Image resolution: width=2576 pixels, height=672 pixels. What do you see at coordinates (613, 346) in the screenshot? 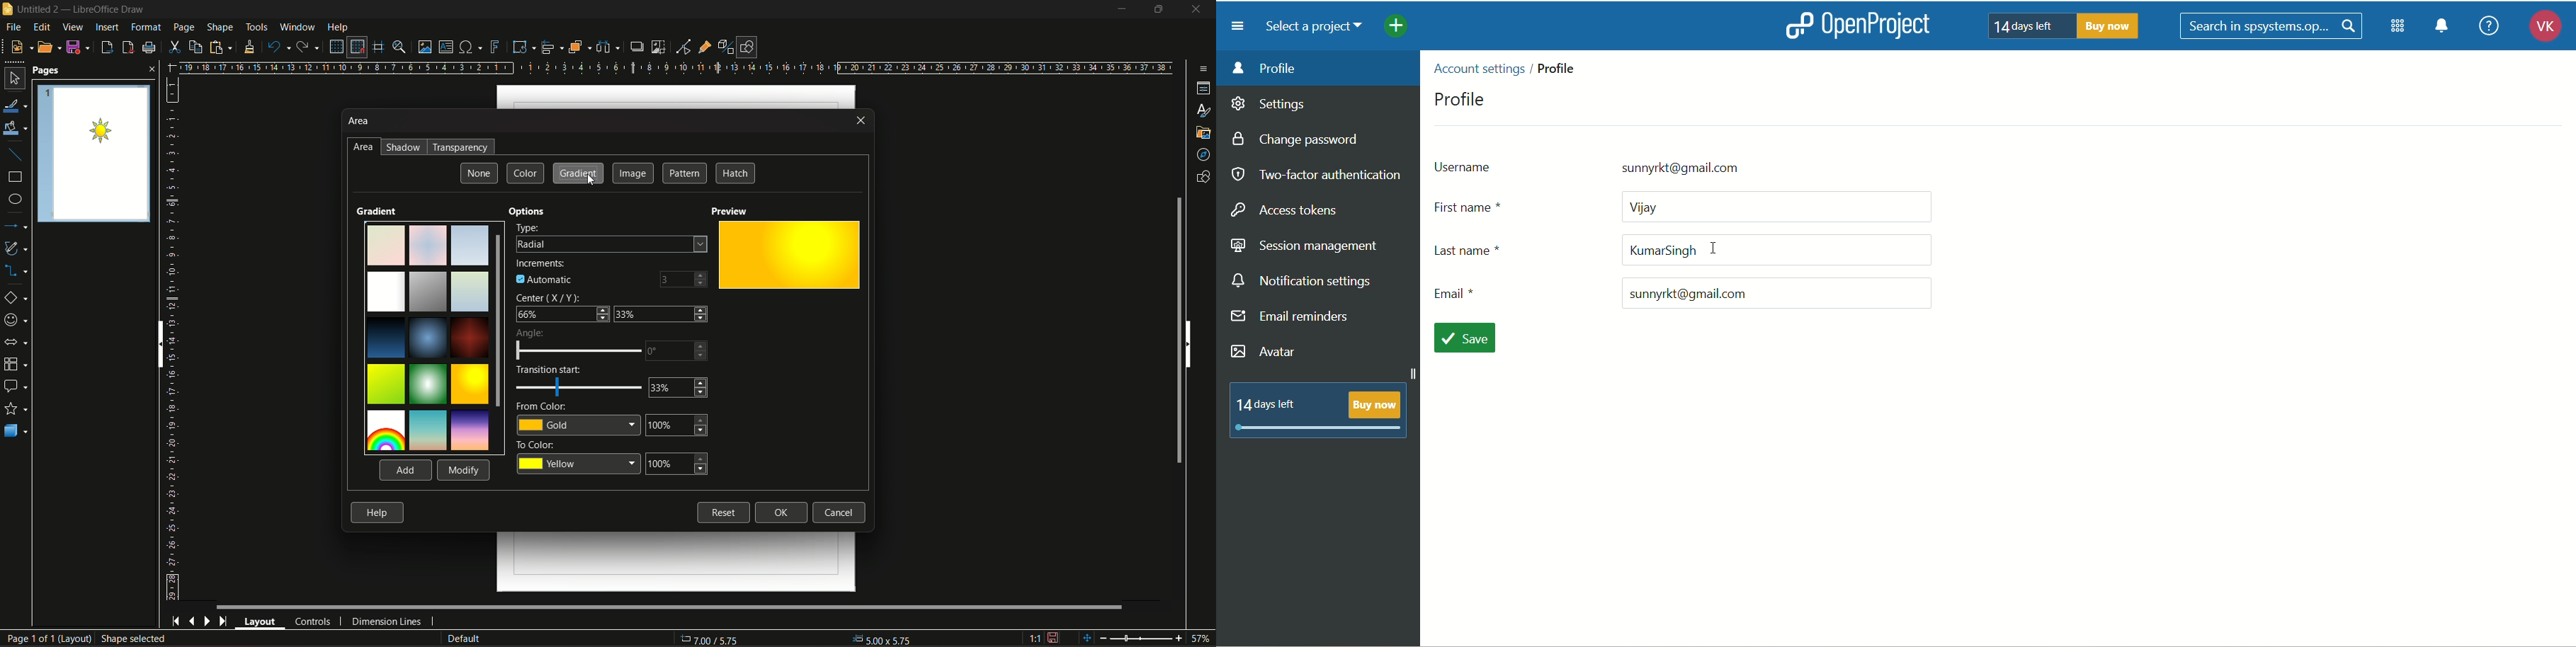
I see `Angle` at bounding box center [613, 346].